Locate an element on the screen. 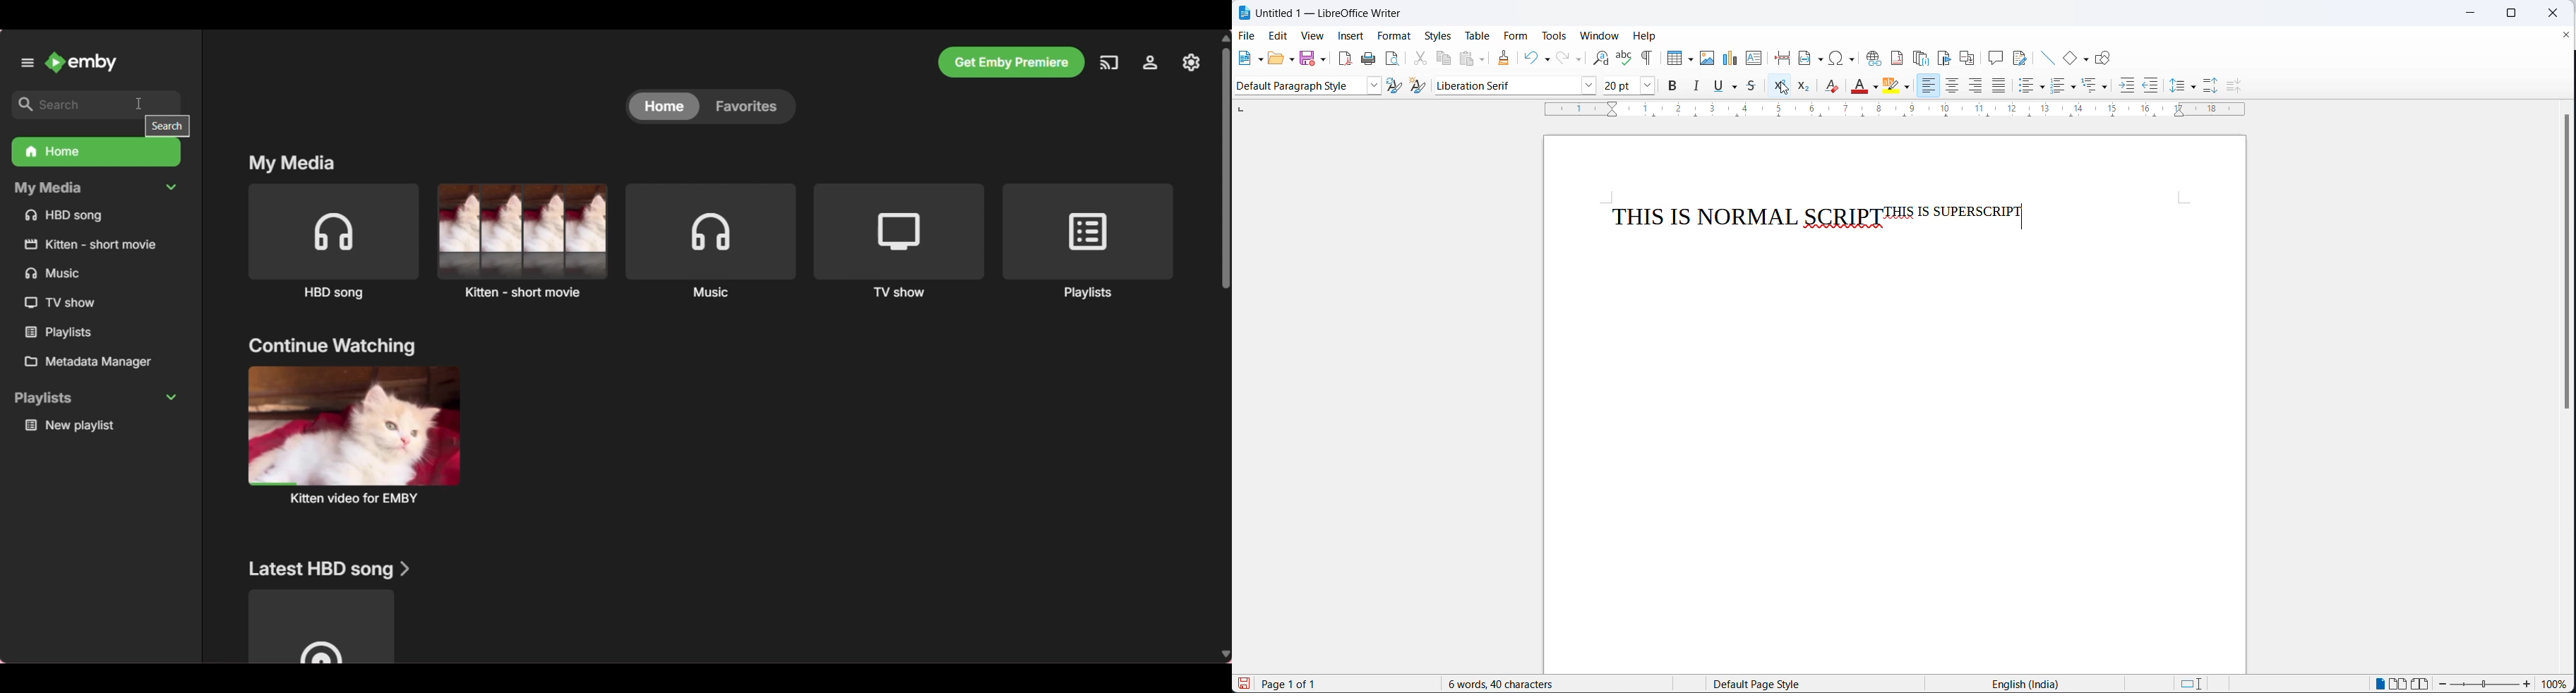 The width and height of the screenshot is (2576, 700). format is located at coordinates (1394, 37).